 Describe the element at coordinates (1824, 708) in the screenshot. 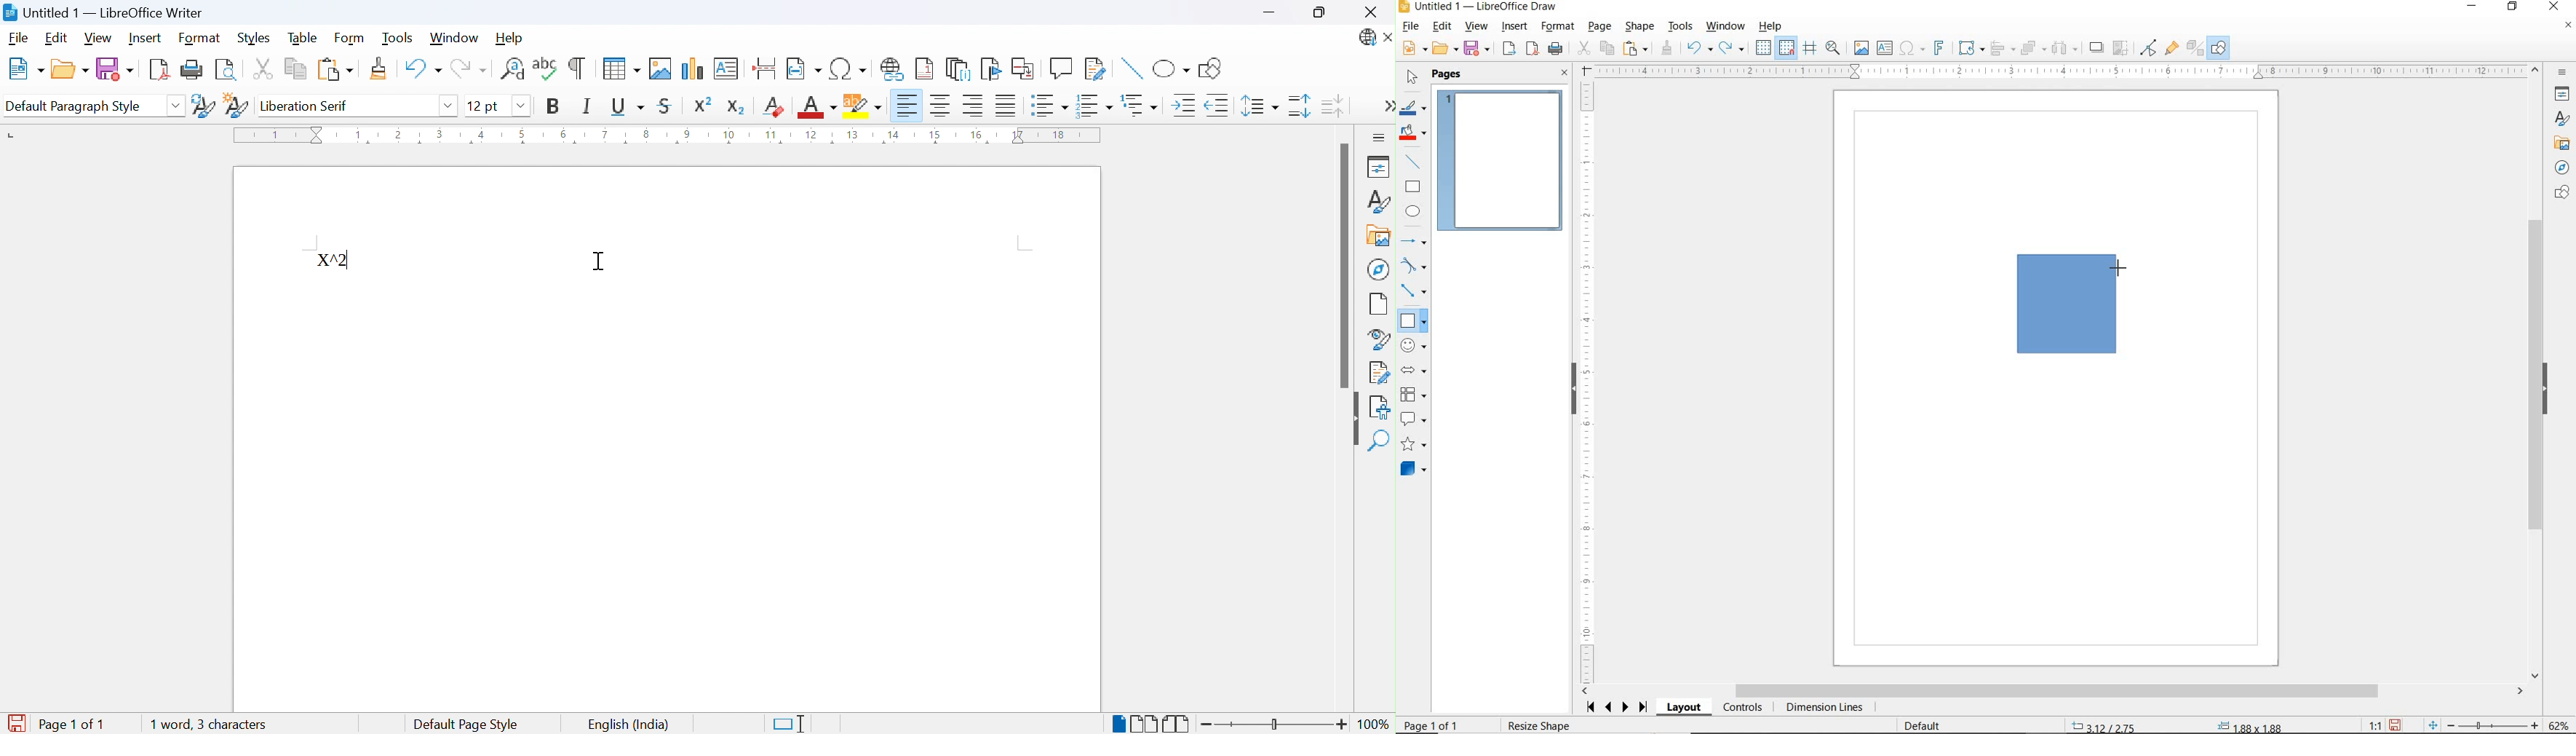

I see `DIMENSION LINES` at that location.